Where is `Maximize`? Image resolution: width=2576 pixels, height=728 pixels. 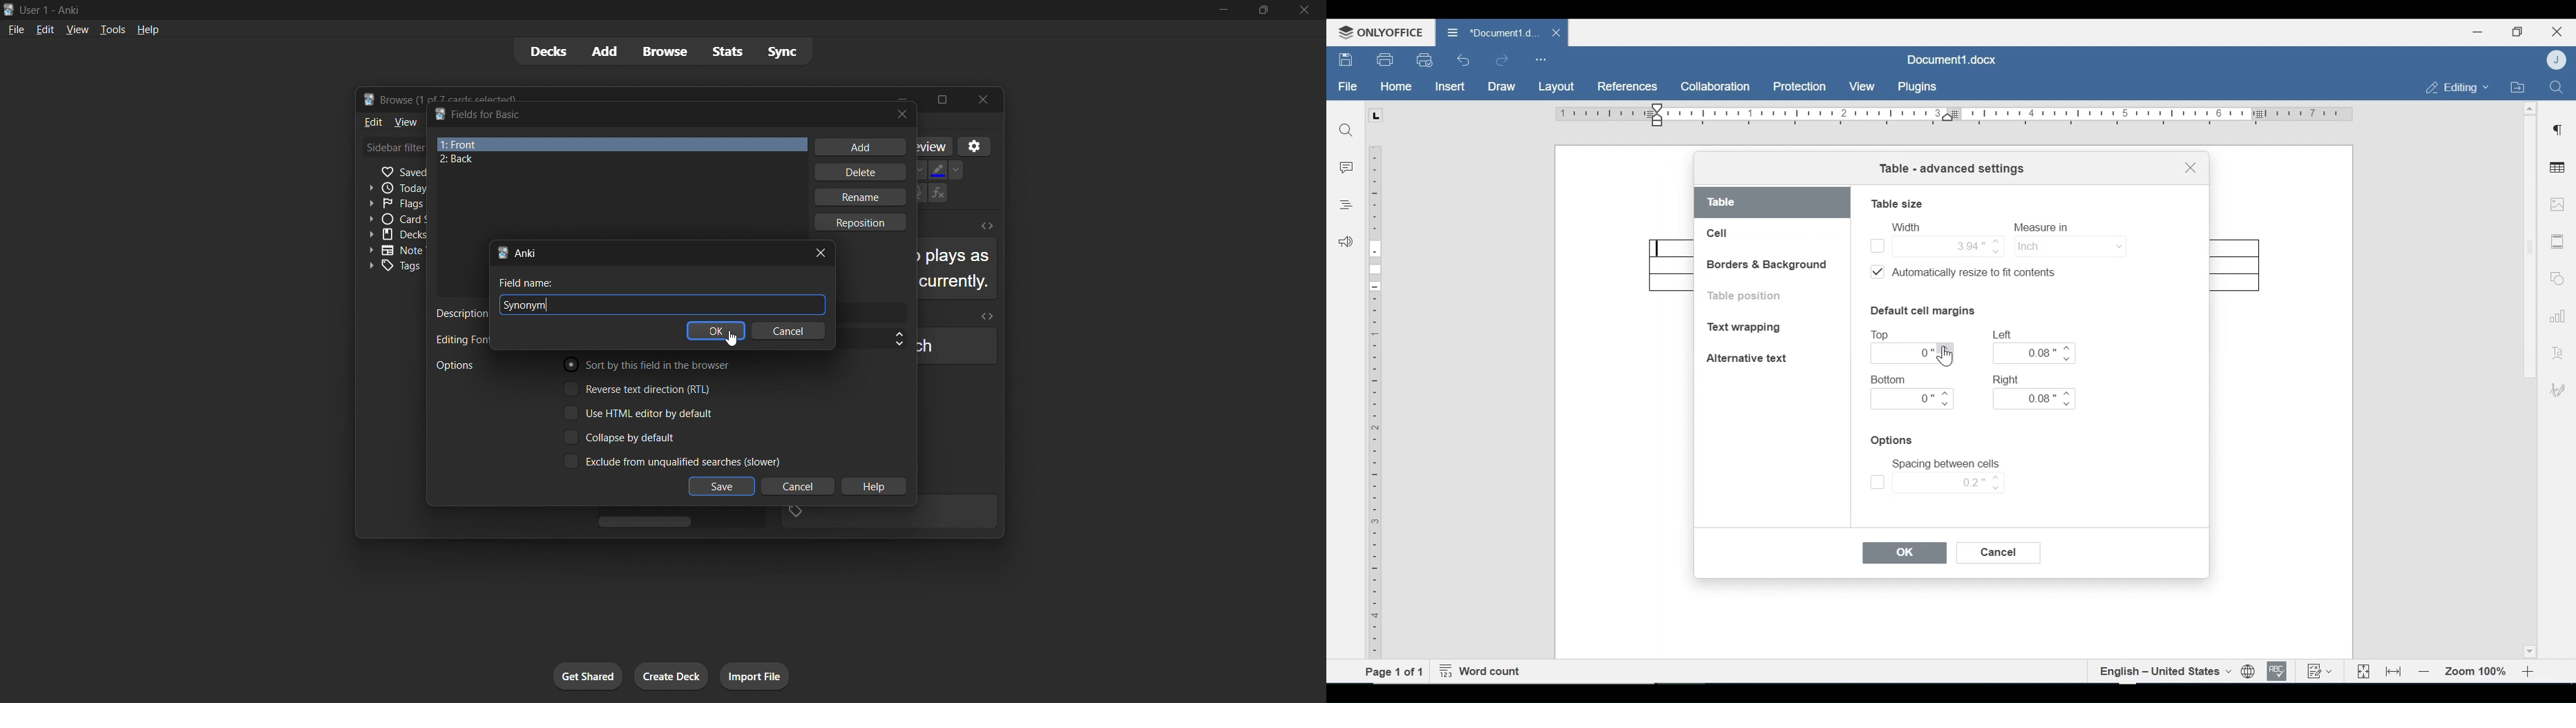 Maximize is located at coordinates (944, 98).